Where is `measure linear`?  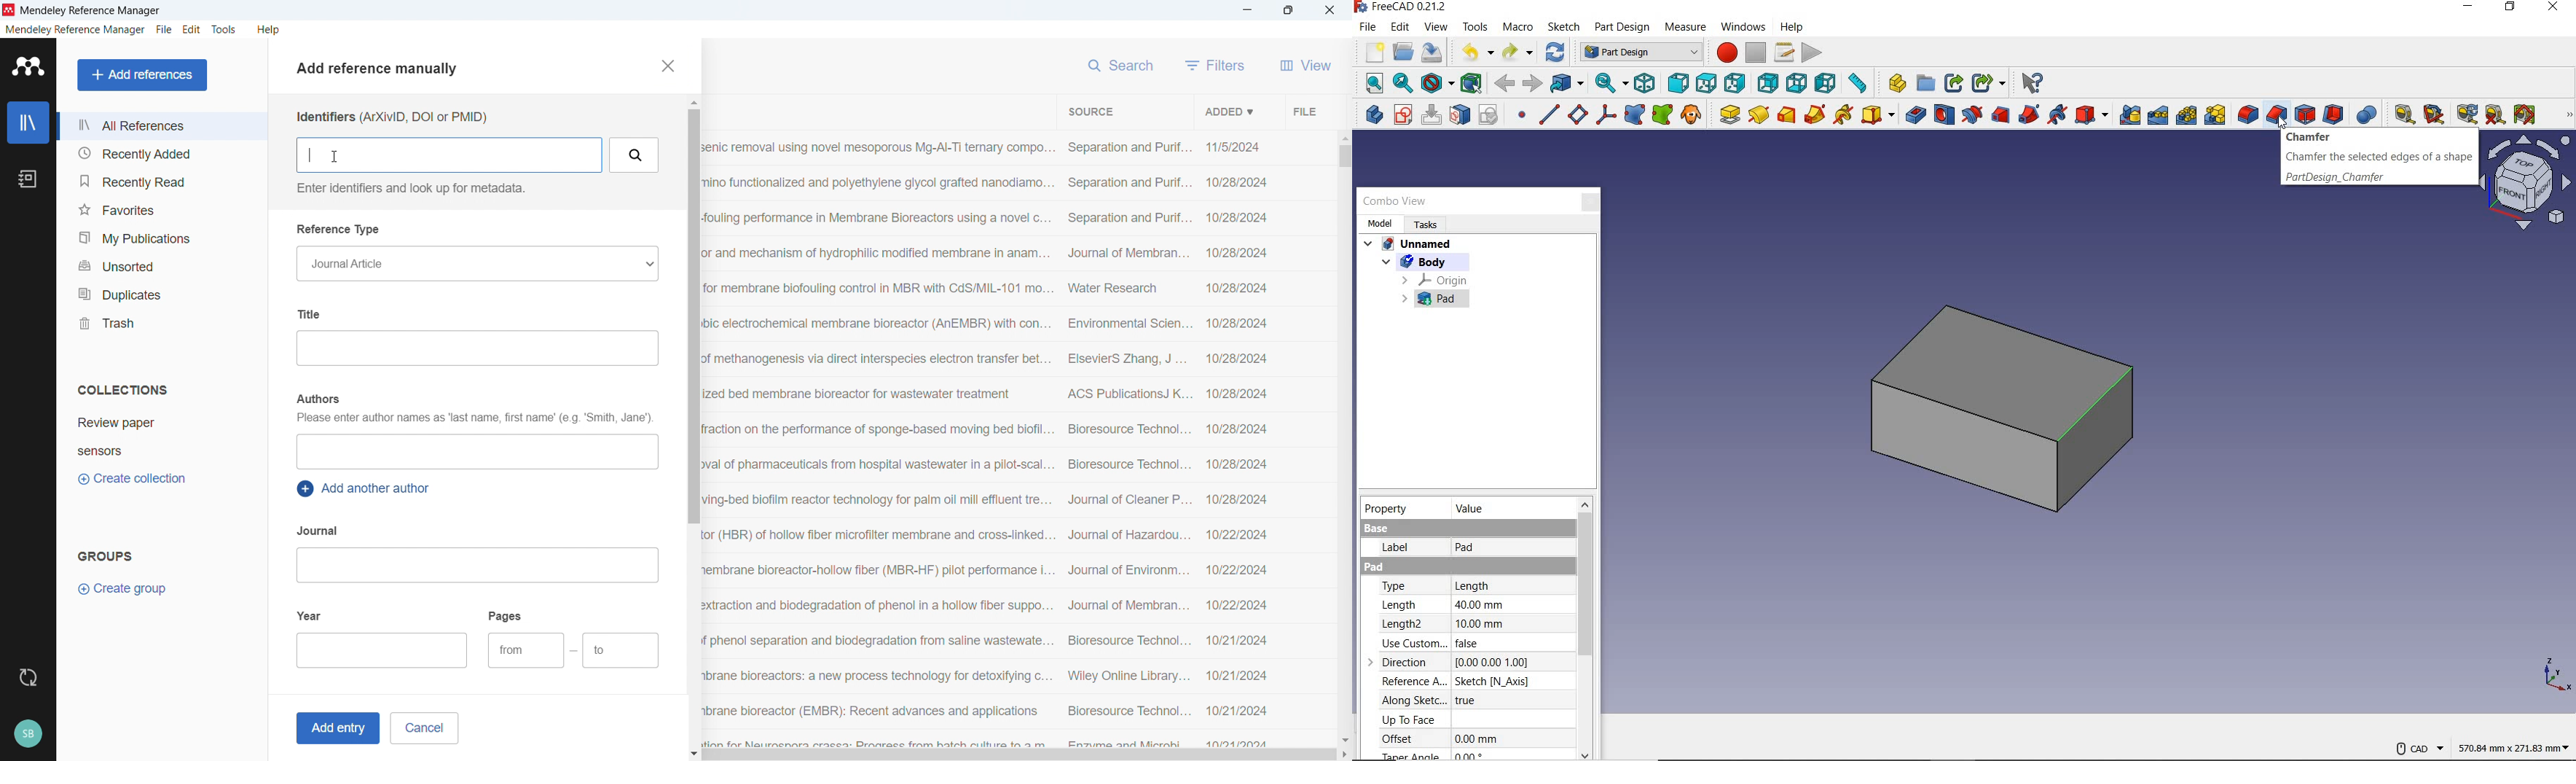 measure linear is located at coordinates (2400, 113).